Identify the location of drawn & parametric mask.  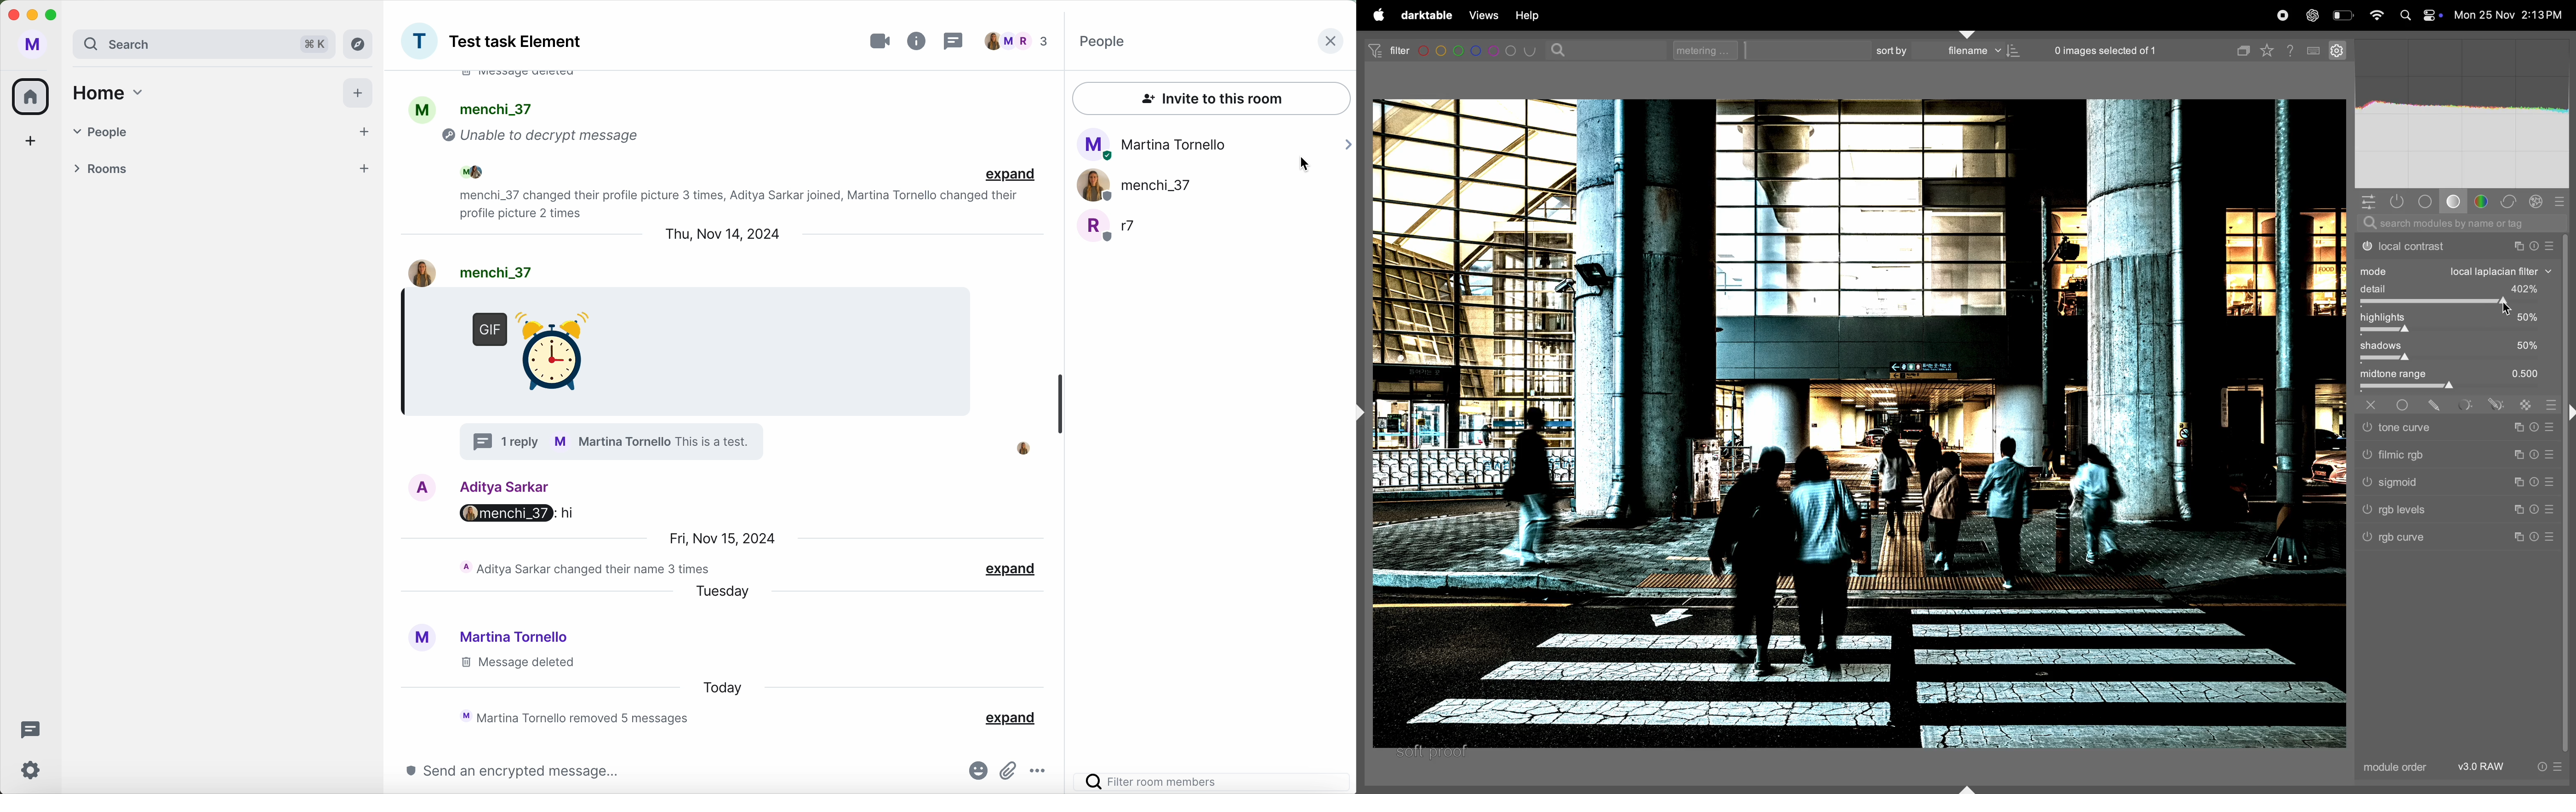
(2496, 406).